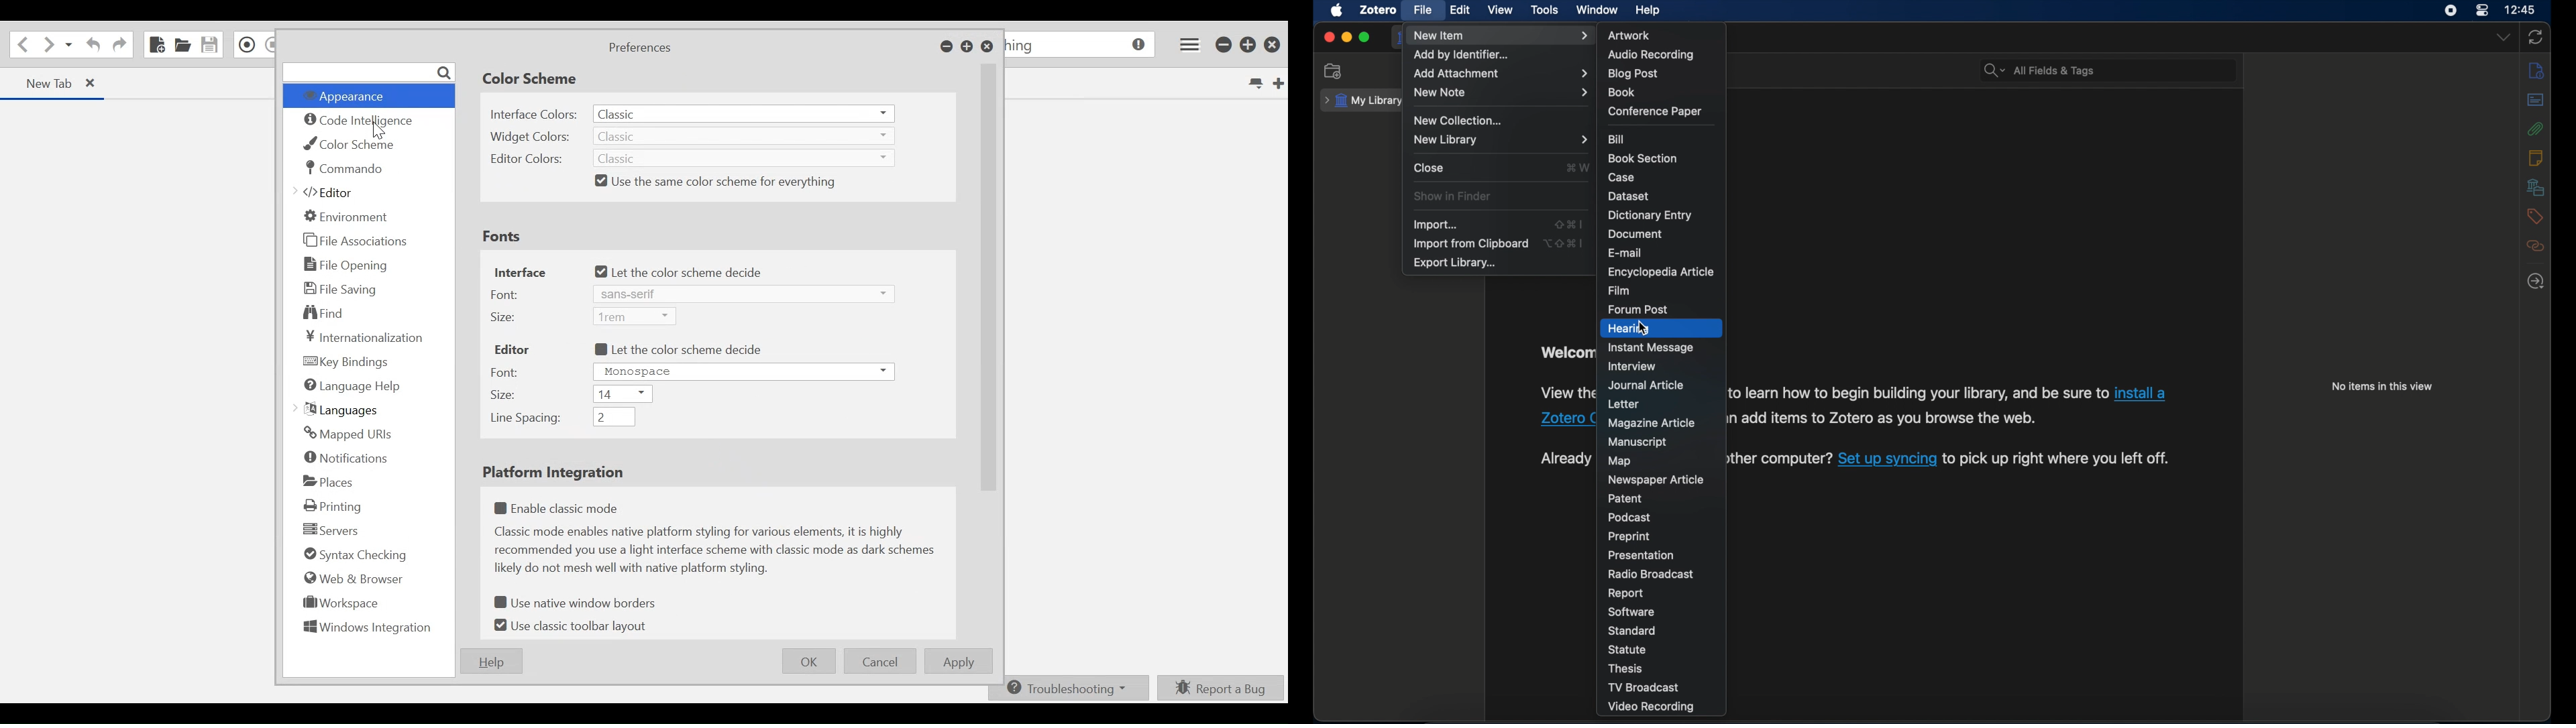 Image resolution: width=2576 pixels, height=728 pixels. What do you see at coordinates (1642, 158) in the screenshot?
I see `book section` at bounding box center [1642, 158].